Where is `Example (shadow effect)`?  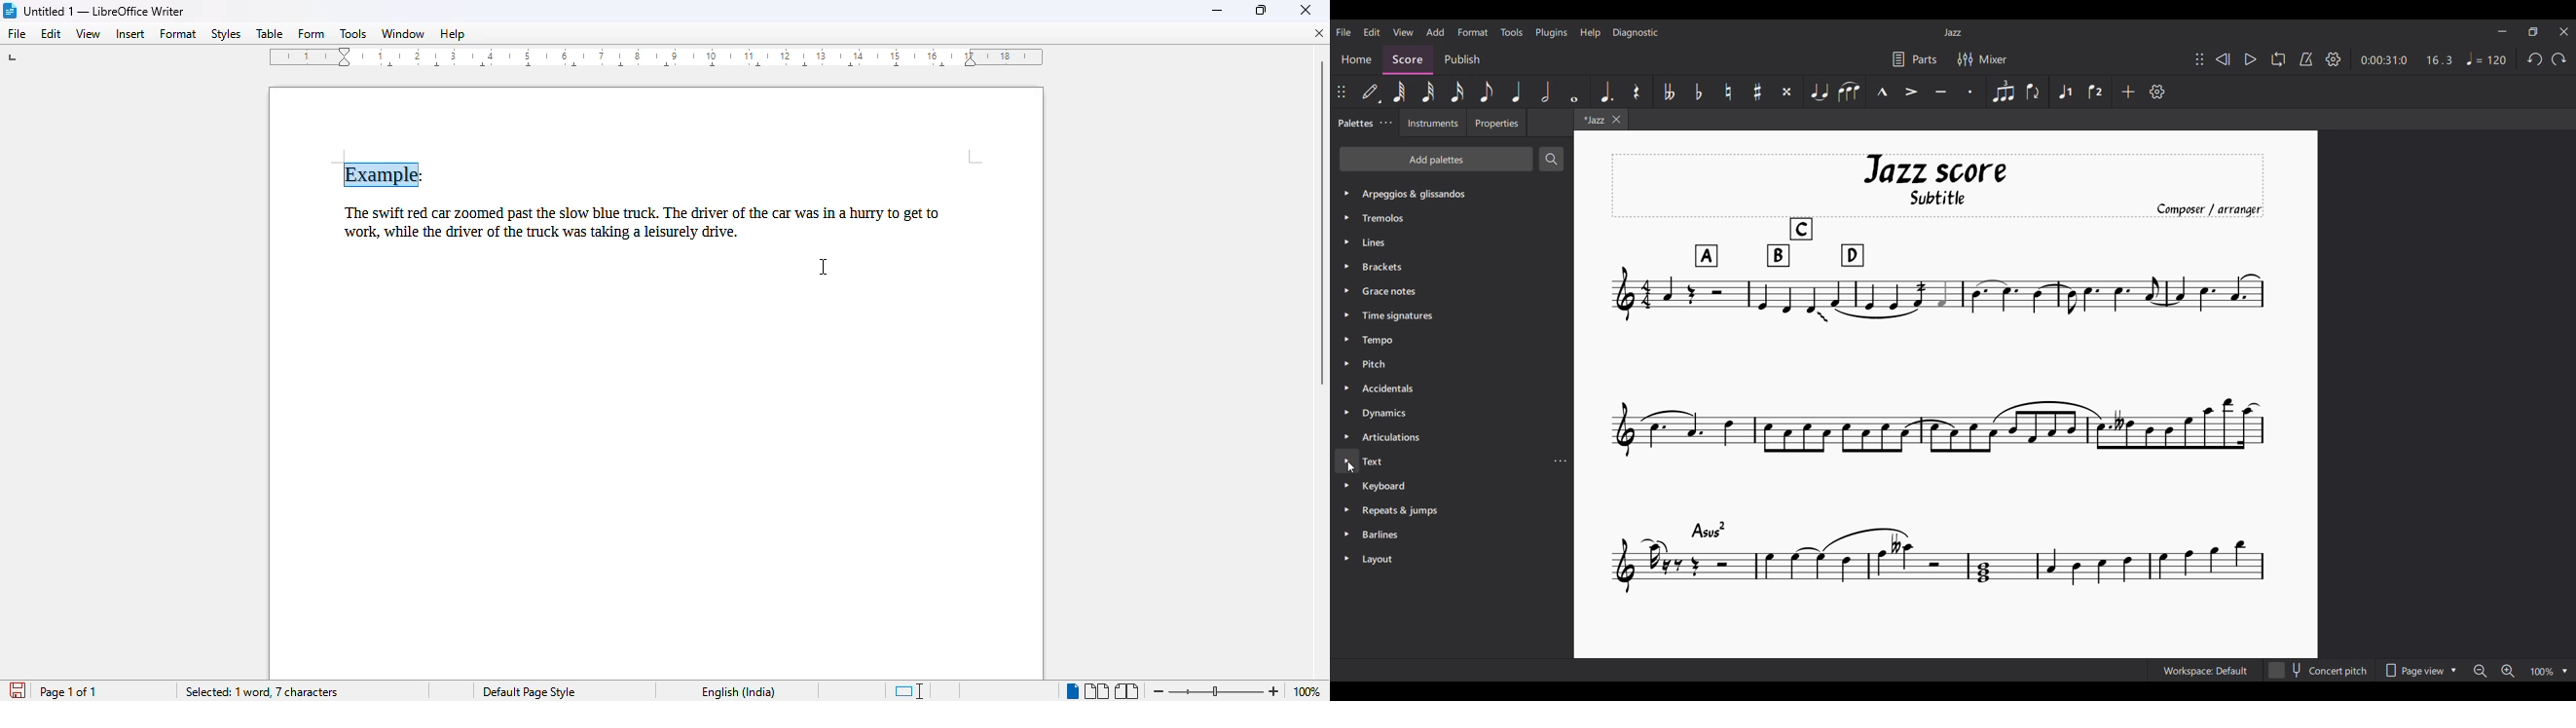
Example (shadow effect) is located at coordinates (391, 174).